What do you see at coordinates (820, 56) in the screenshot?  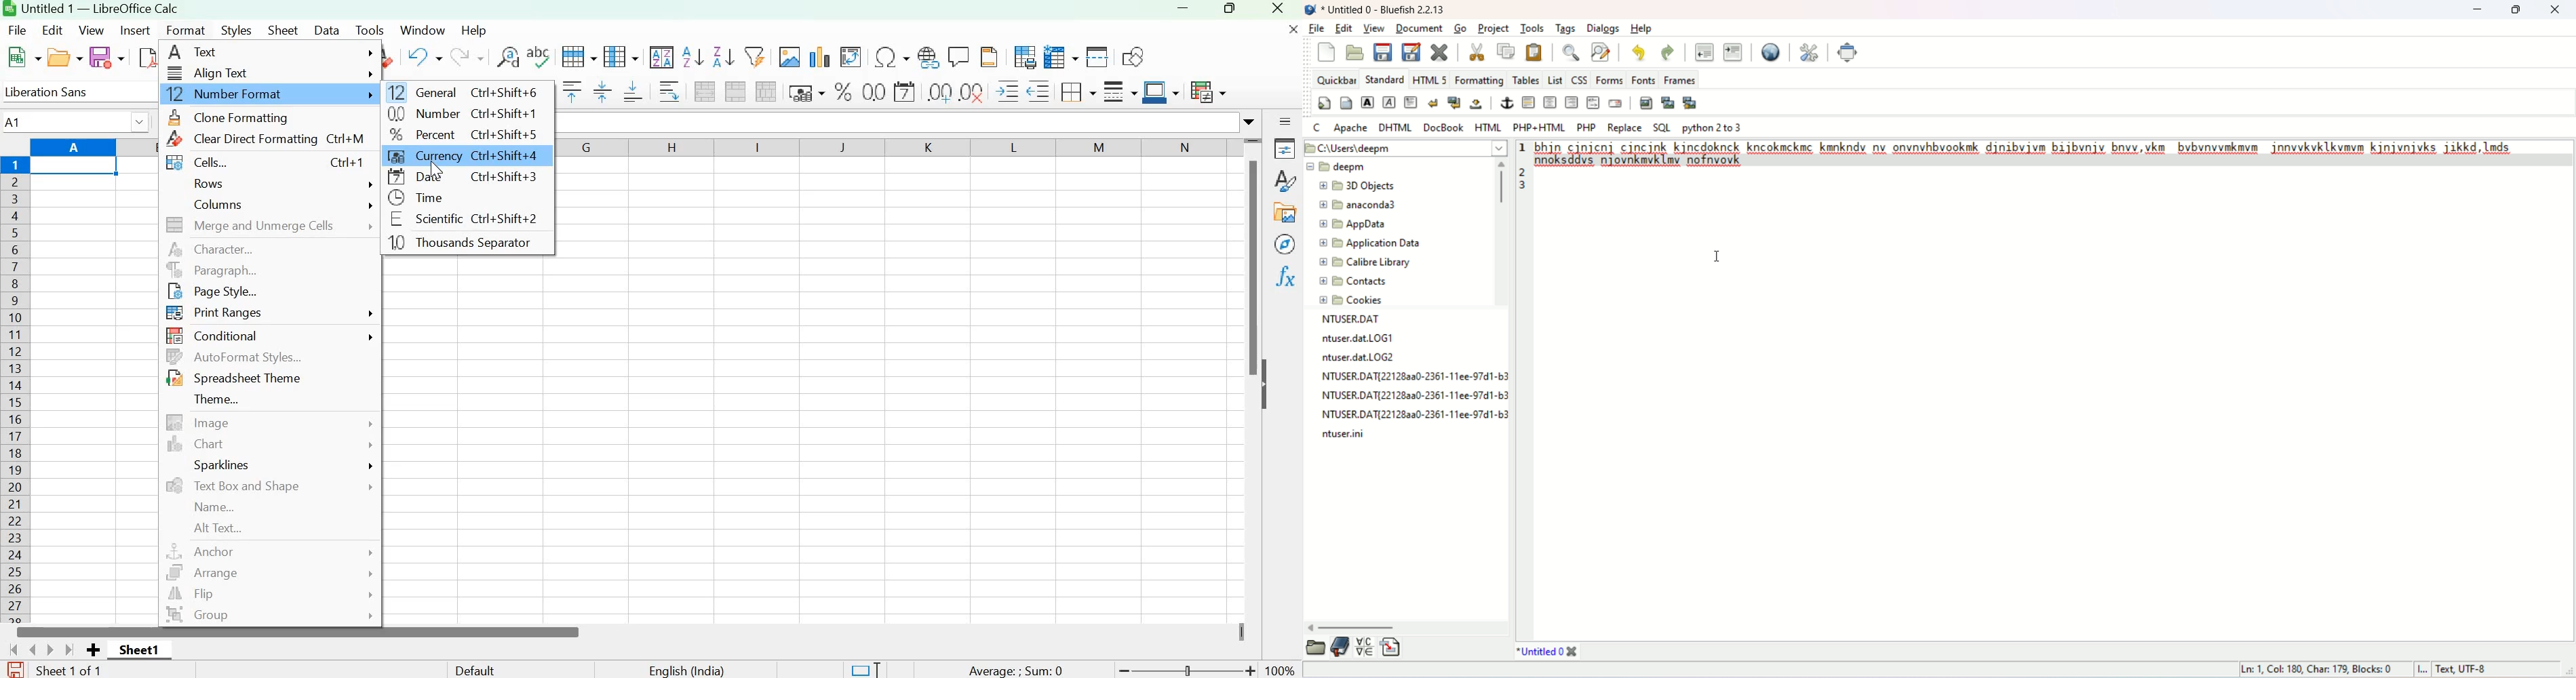 I see `Insert chart` at bounding box center [820, 56].